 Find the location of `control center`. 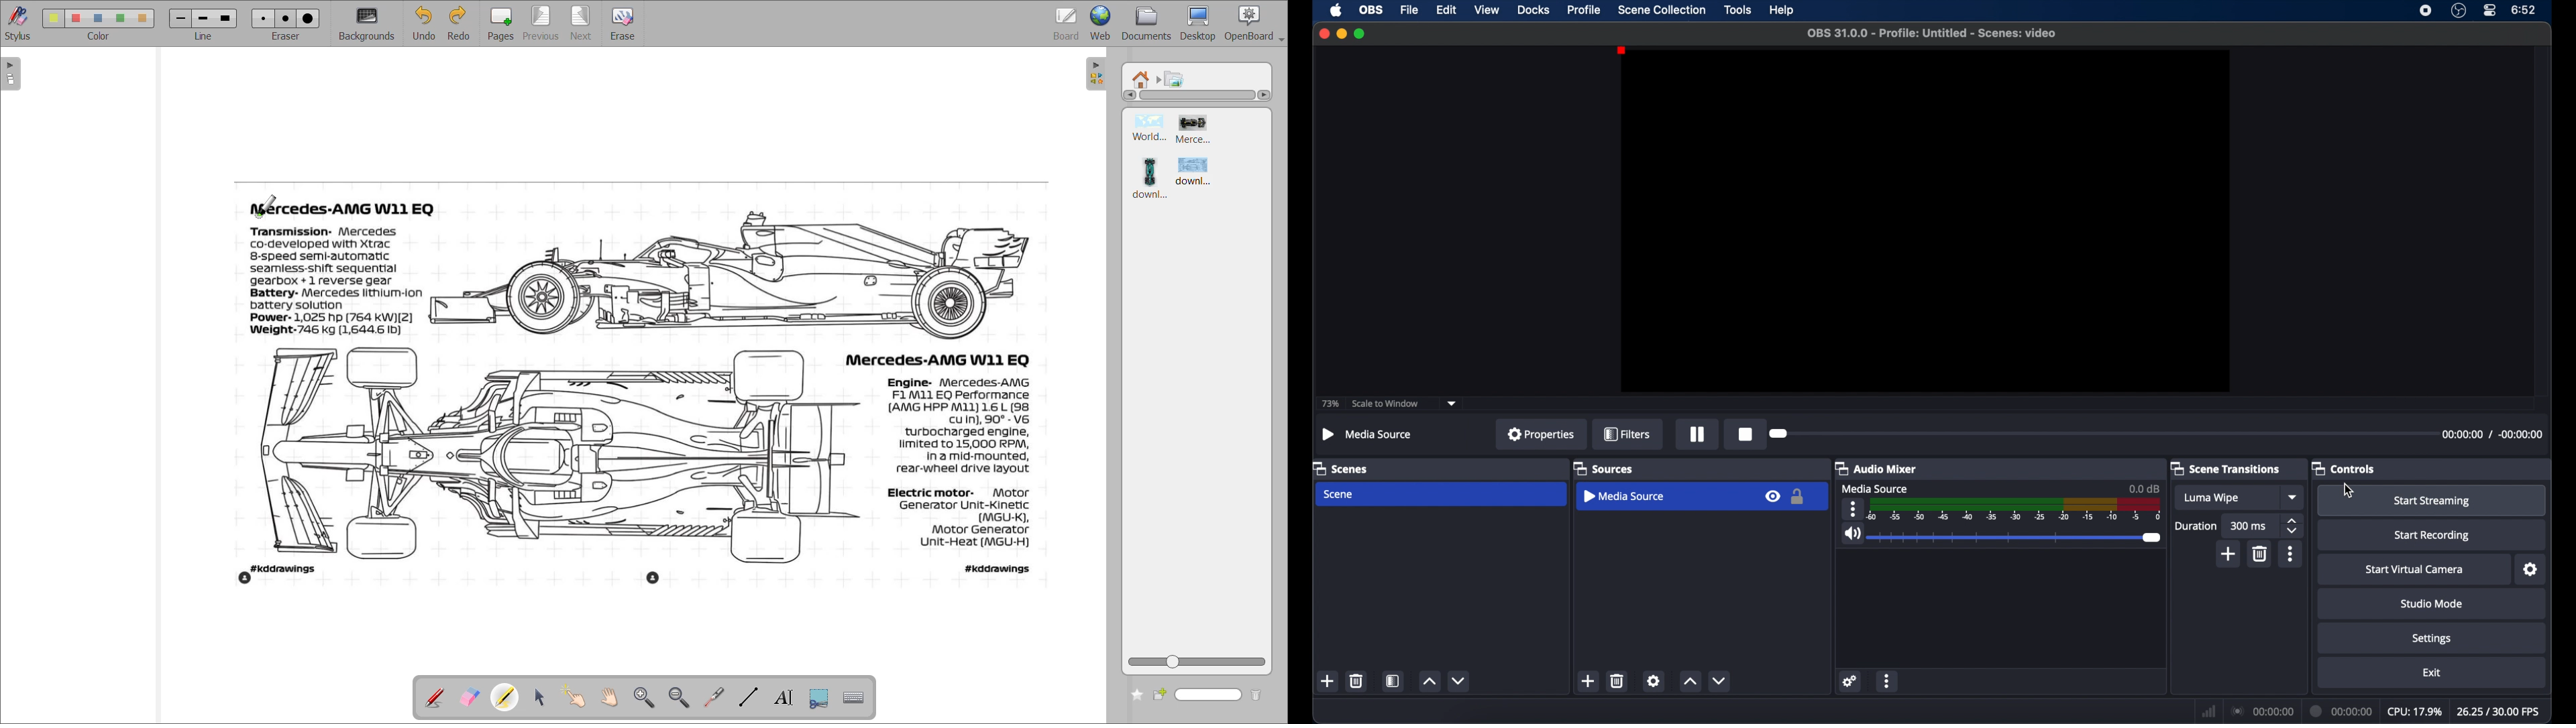

control center is located at coordinates (2489, 11).